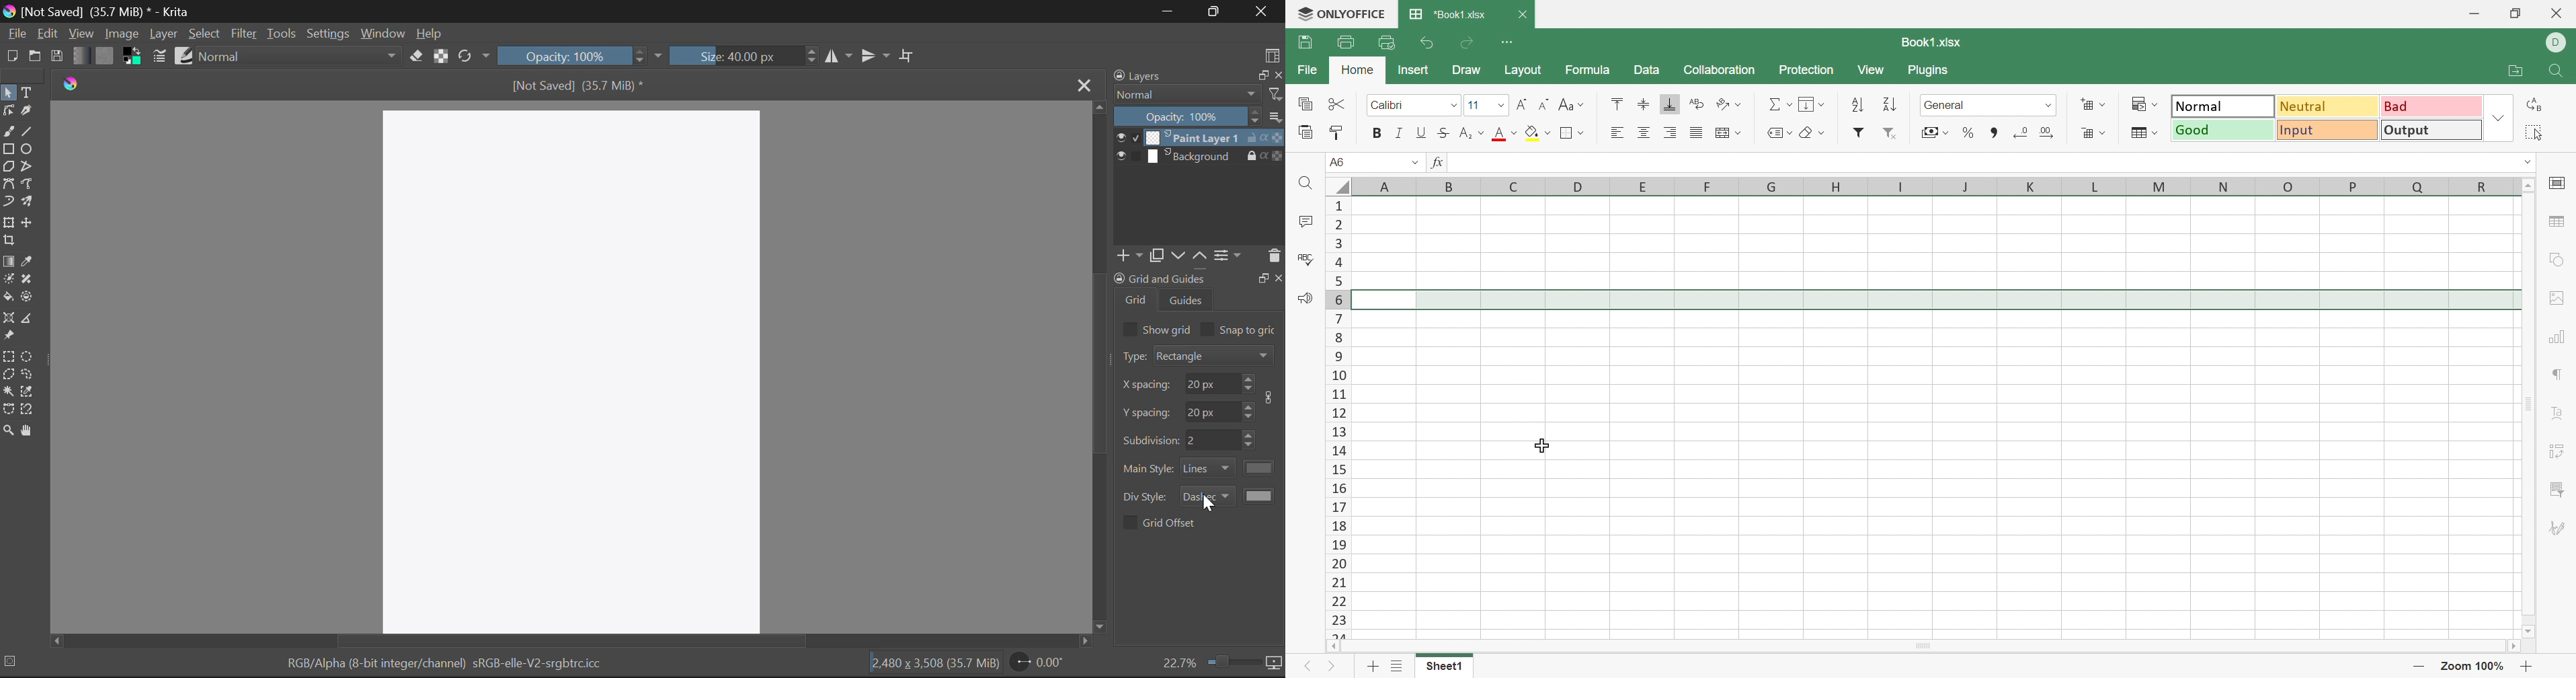  What do you see at coordinates (1872, 67) in the screenshot?
I see `View` at bounding box center [1872, 67].